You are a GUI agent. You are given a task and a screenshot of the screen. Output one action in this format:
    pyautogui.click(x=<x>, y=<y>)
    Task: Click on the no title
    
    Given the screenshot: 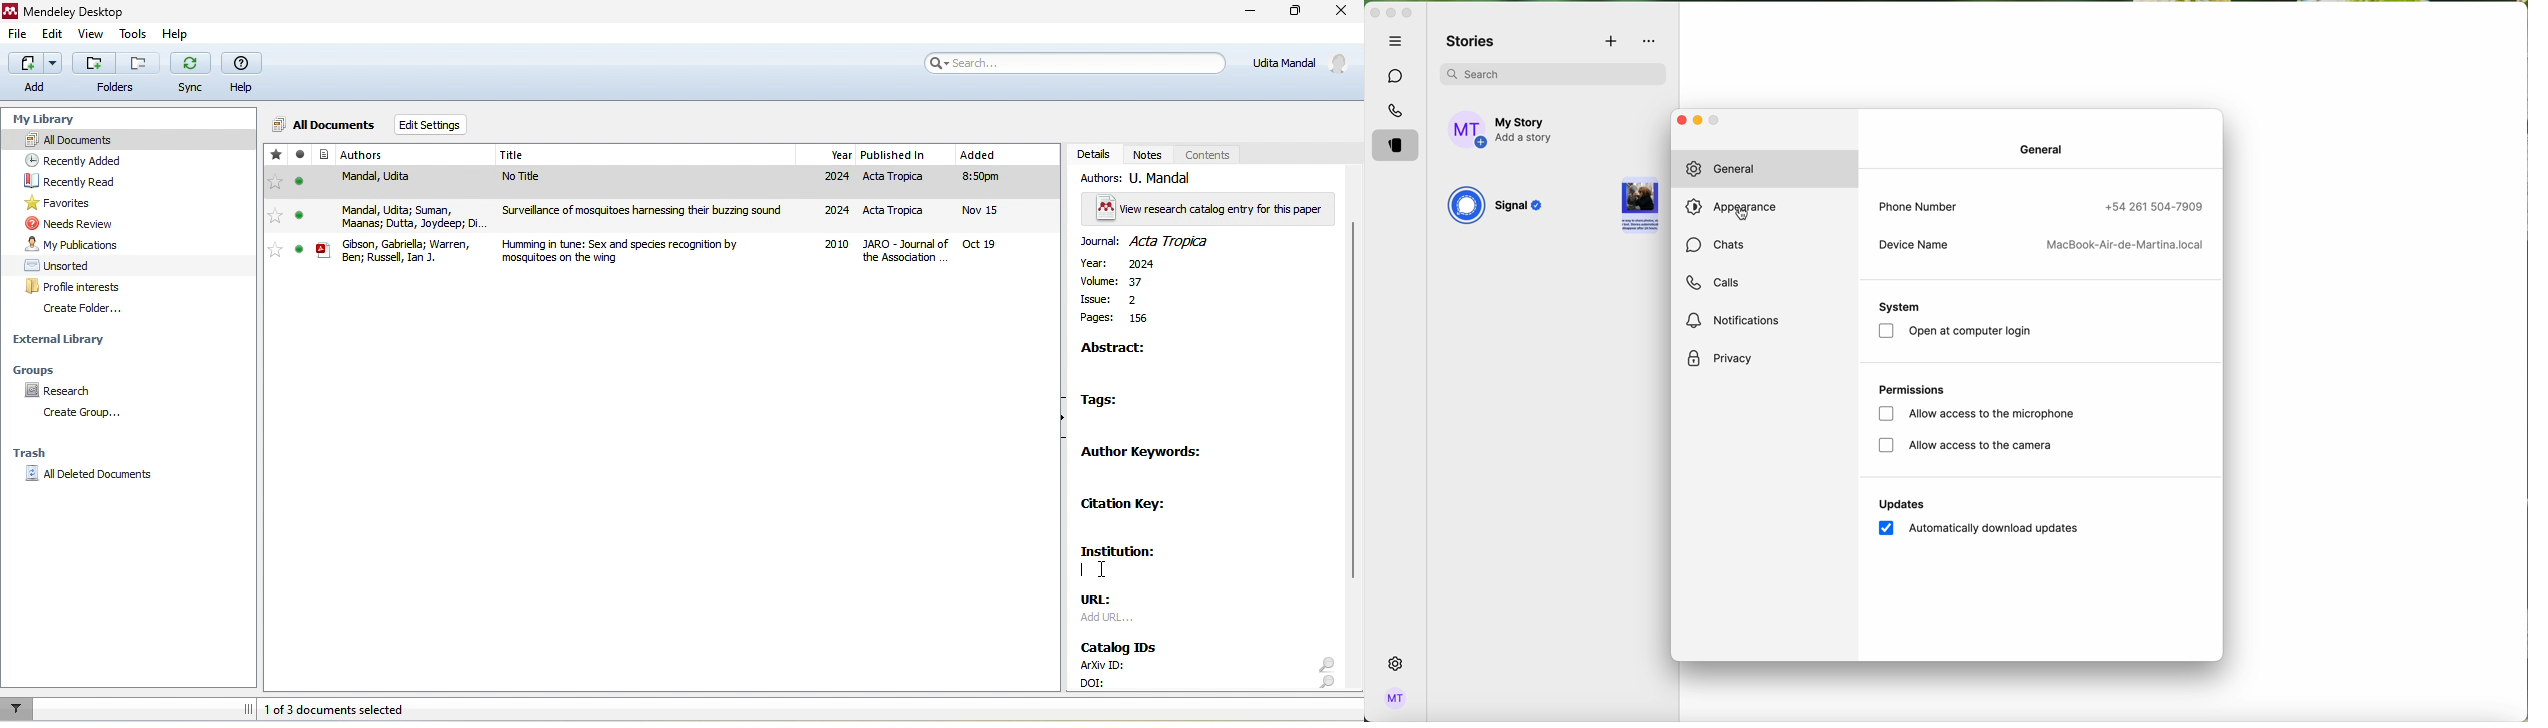 What is the action you would take?
    pyautogui.click(x=646, y=182)
    